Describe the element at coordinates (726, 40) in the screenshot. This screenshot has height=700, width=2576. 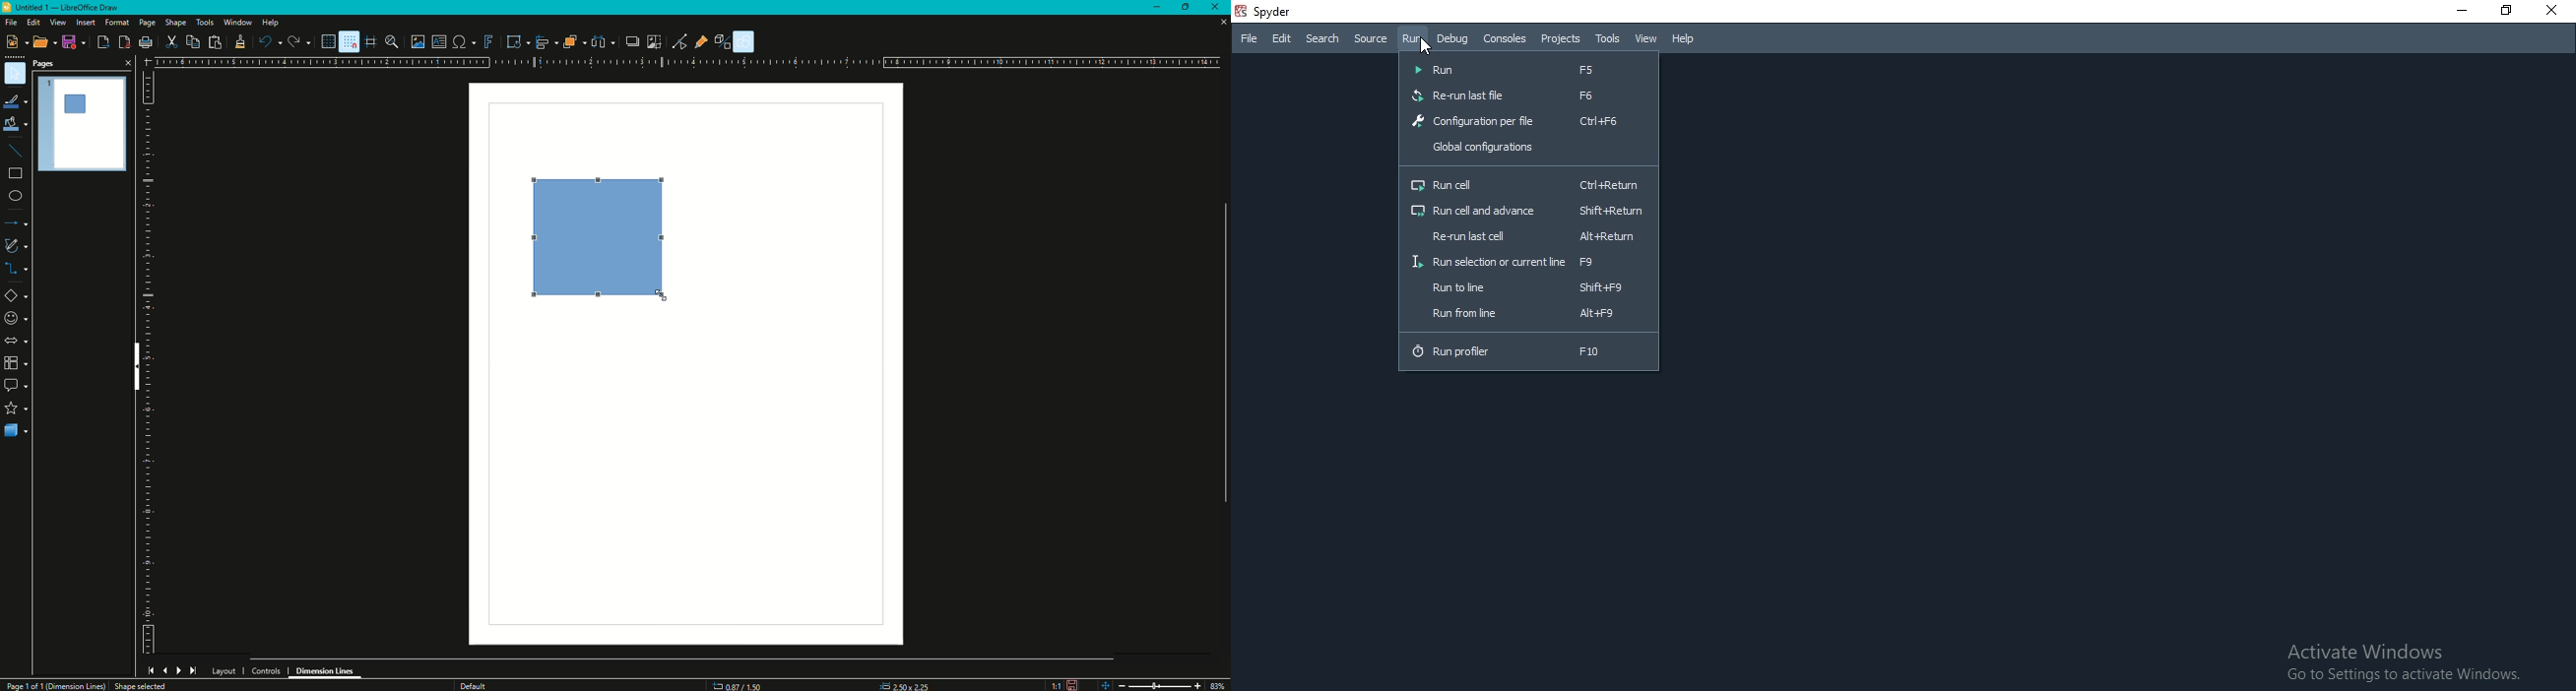
I see `Toggle Extrusion` at that location.